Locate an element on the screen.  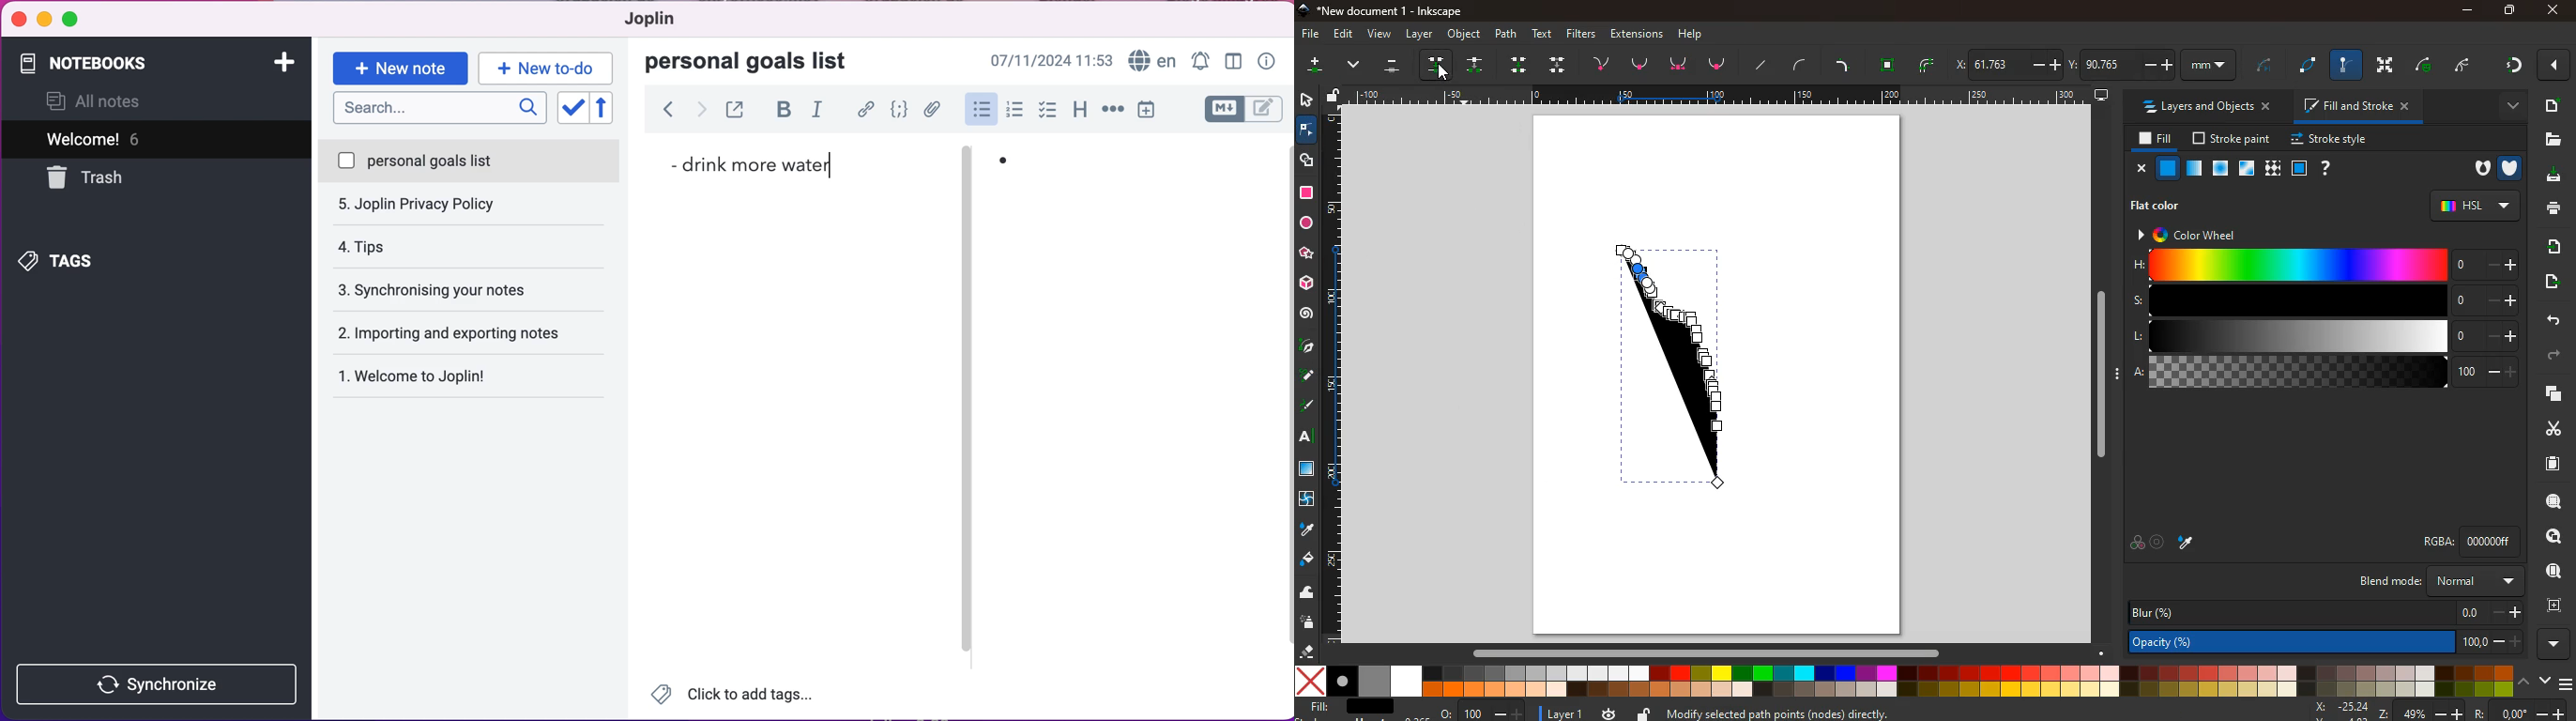
check box is located at coordinates (1048, 114).